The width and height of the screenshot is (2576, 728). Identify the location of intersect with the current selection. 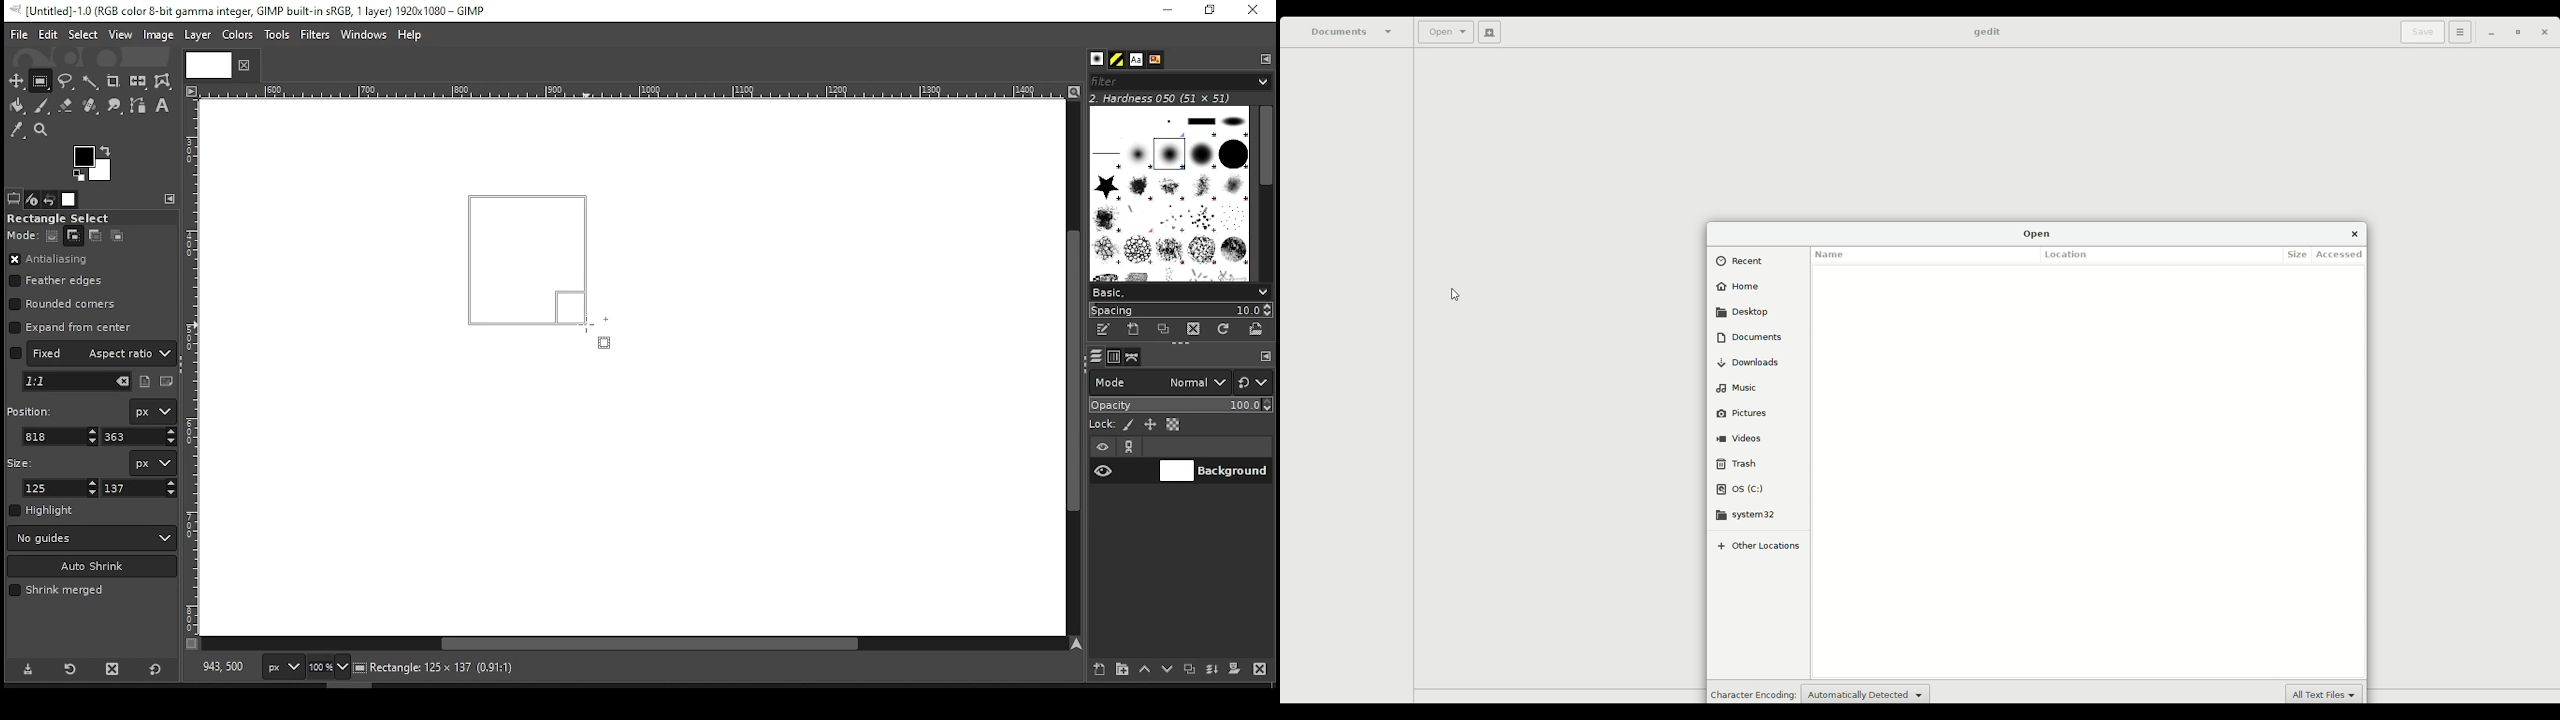
(116, 235).